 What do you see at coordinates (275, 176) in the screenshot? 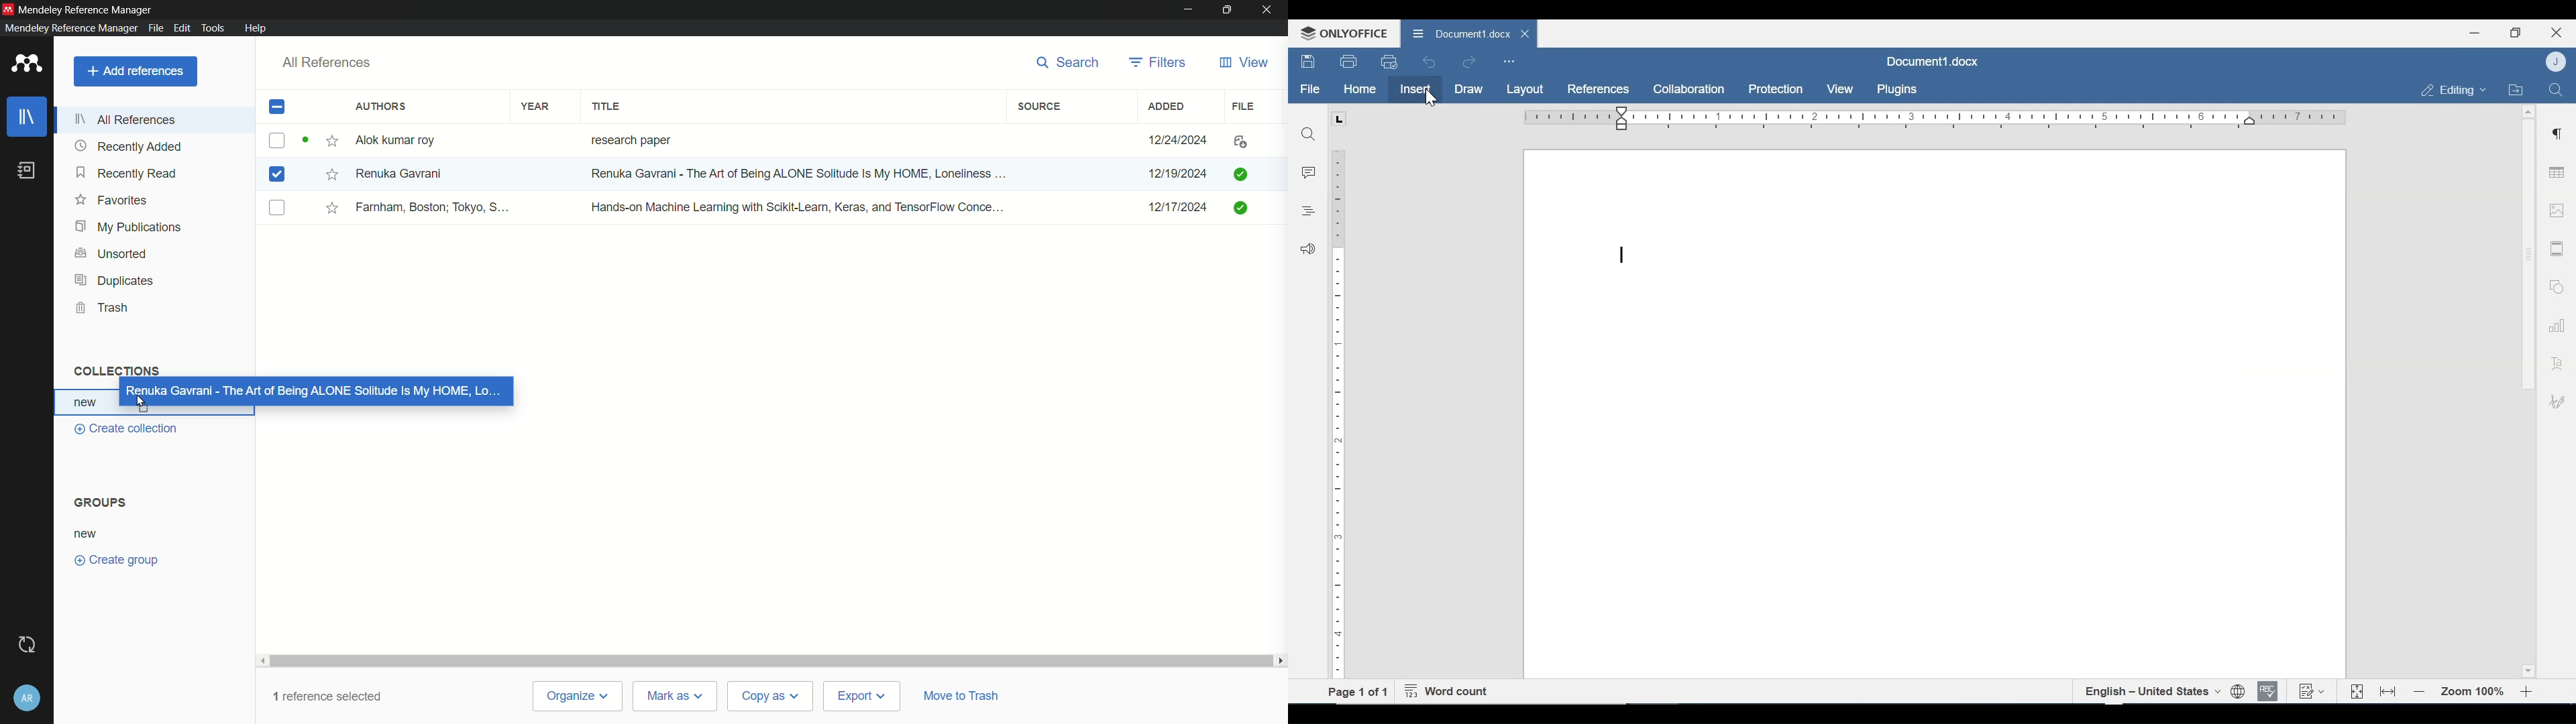
I see `Checkbox` at bounding box center [275, 176].